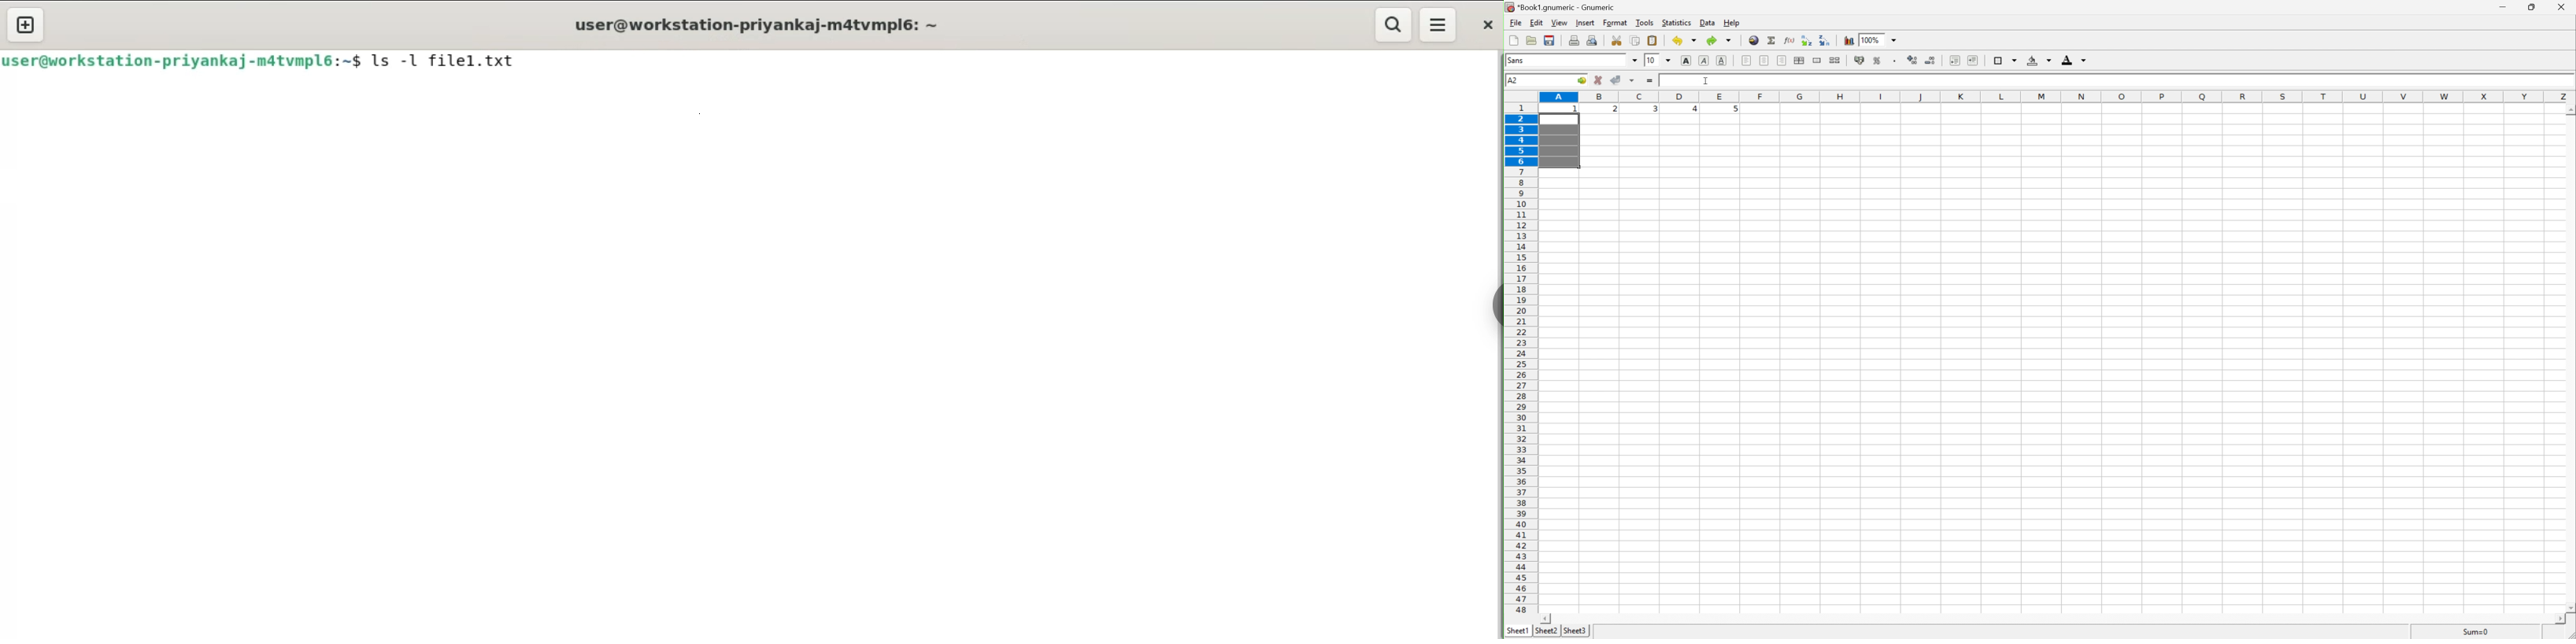 The image size is (2576, 644). I want to click on foreground, so click(2076, 61).